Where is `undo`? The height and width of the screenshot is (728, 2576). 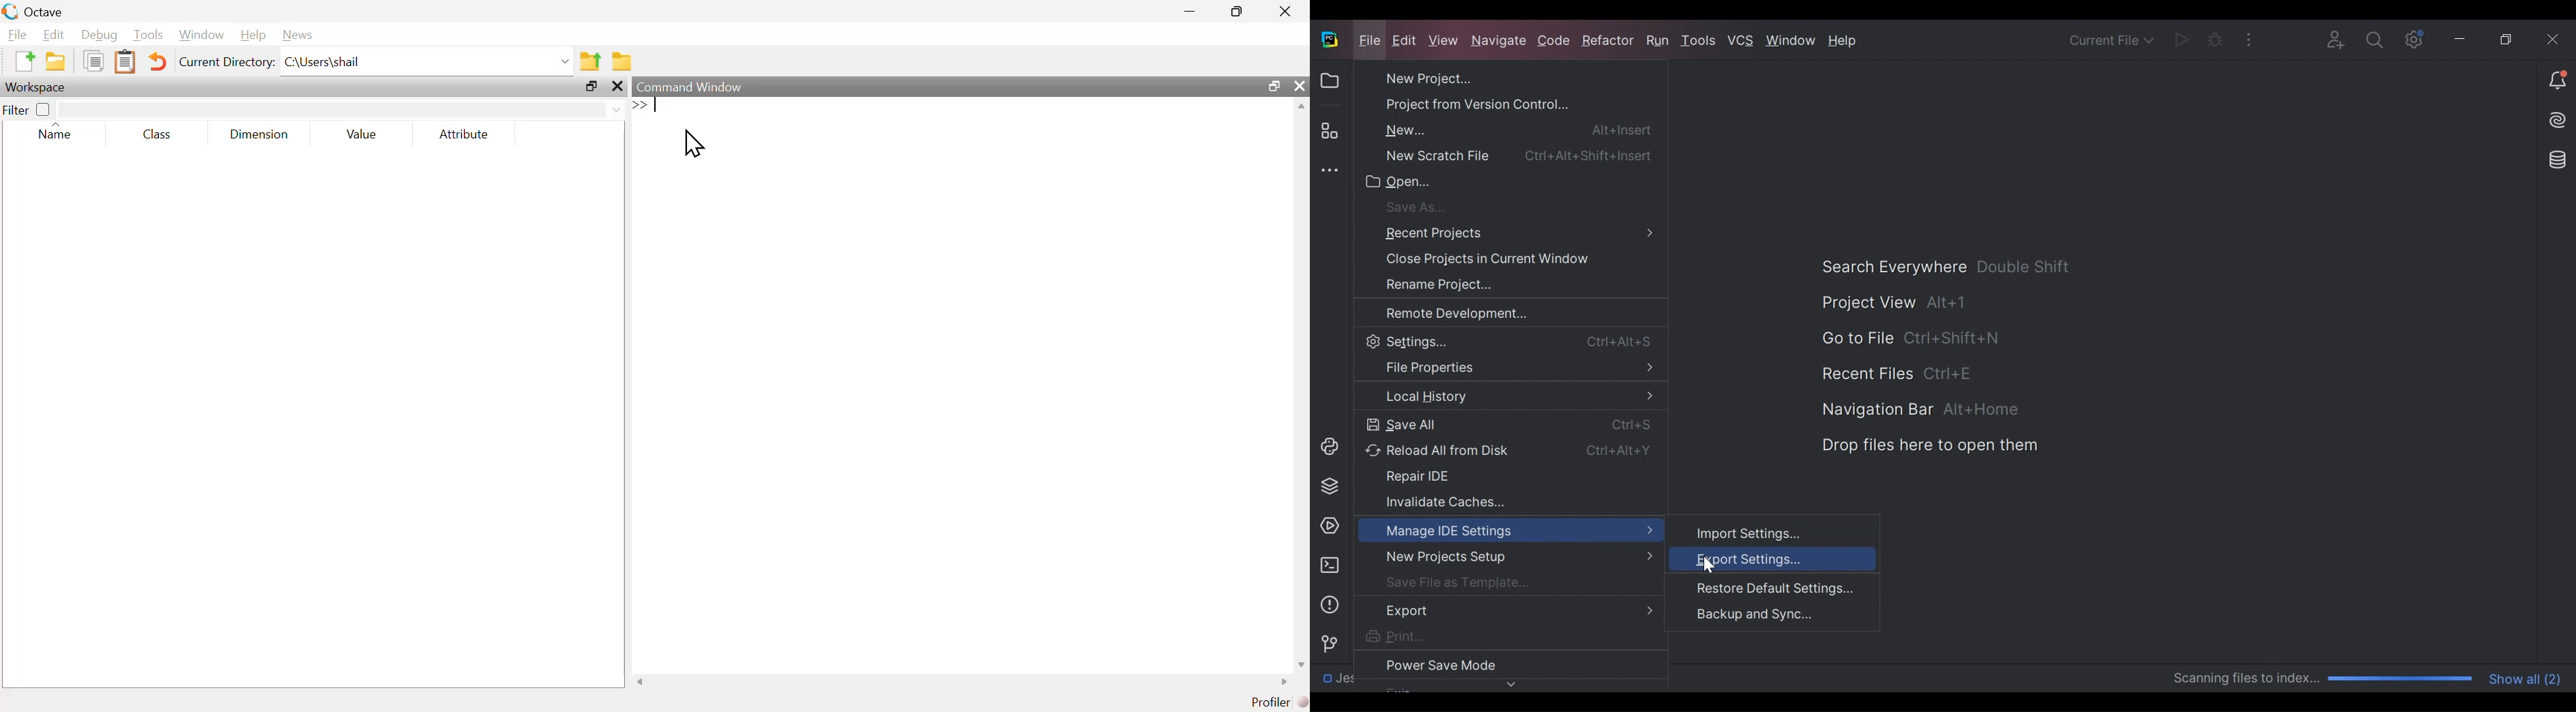
undo is located at coordinates (160, 63).